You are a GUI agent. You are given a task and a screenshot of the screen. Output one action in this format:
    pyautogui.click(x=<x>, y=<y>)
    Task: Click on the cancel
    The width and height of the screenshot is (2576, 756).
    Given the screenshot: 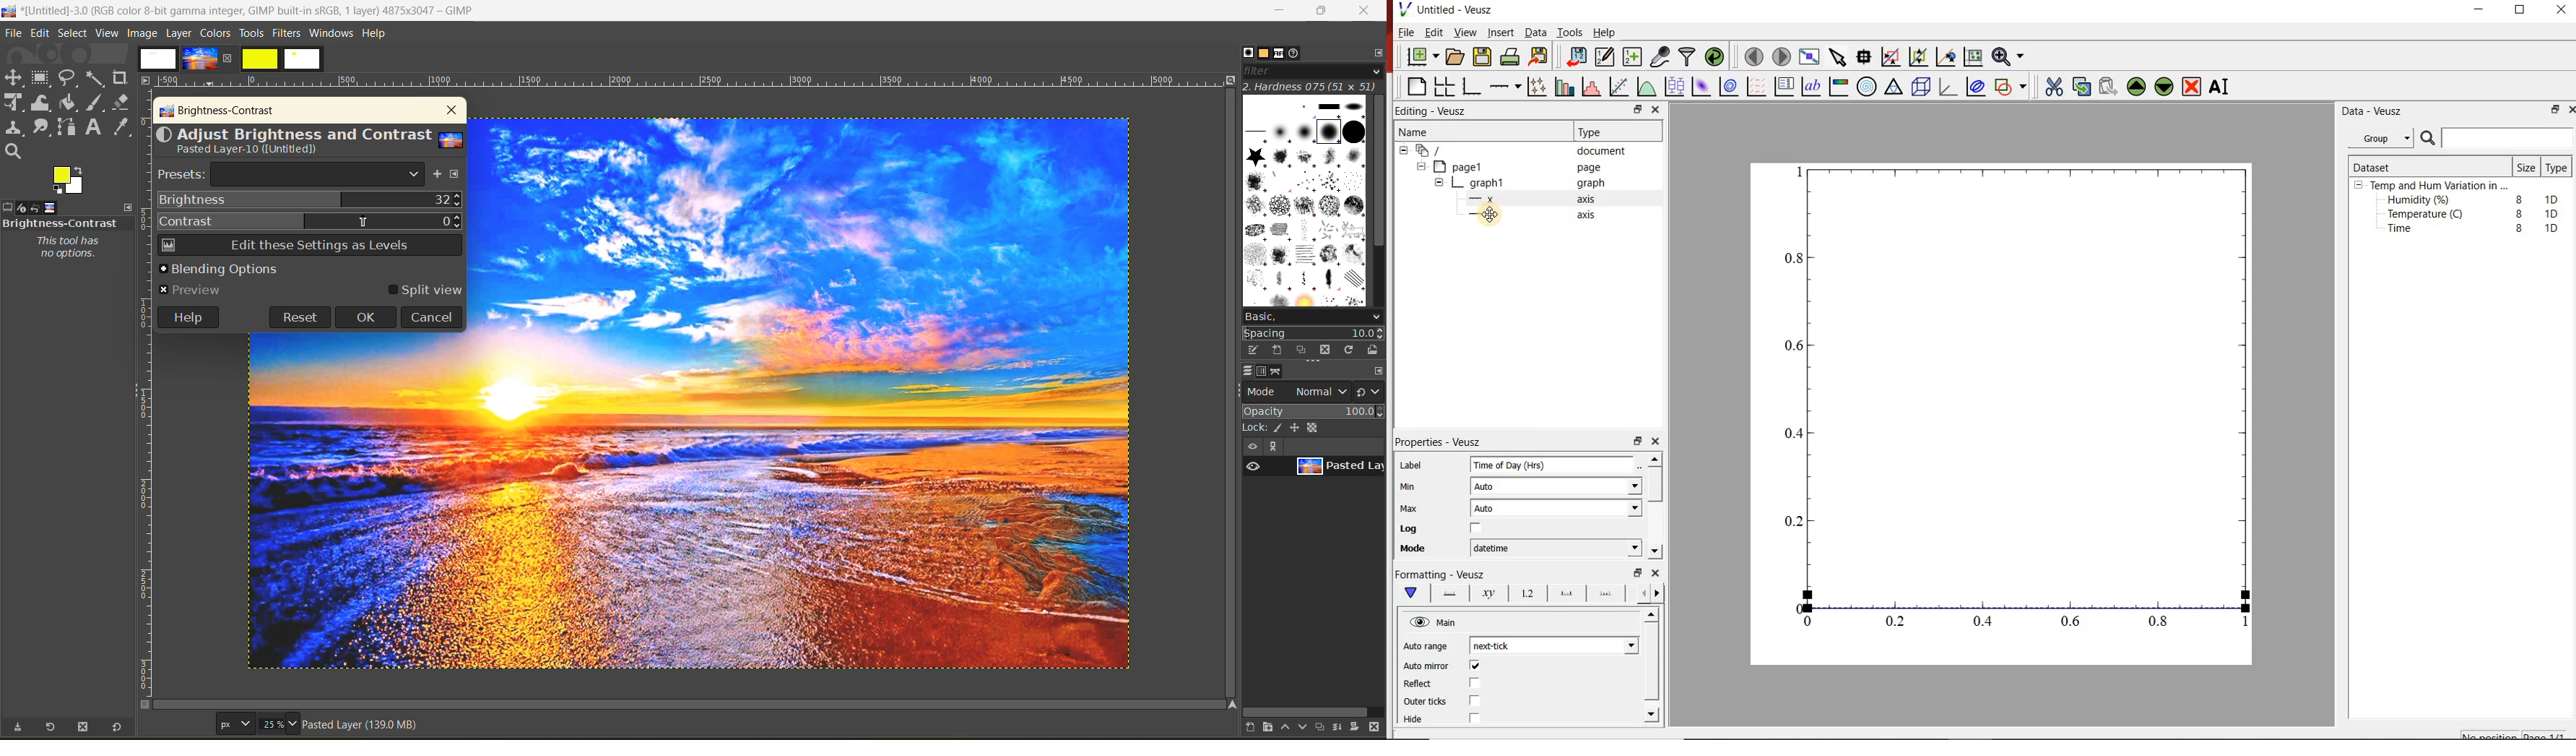 What is the action you would take?
    pyautogui.click(x=431, y=317)
    